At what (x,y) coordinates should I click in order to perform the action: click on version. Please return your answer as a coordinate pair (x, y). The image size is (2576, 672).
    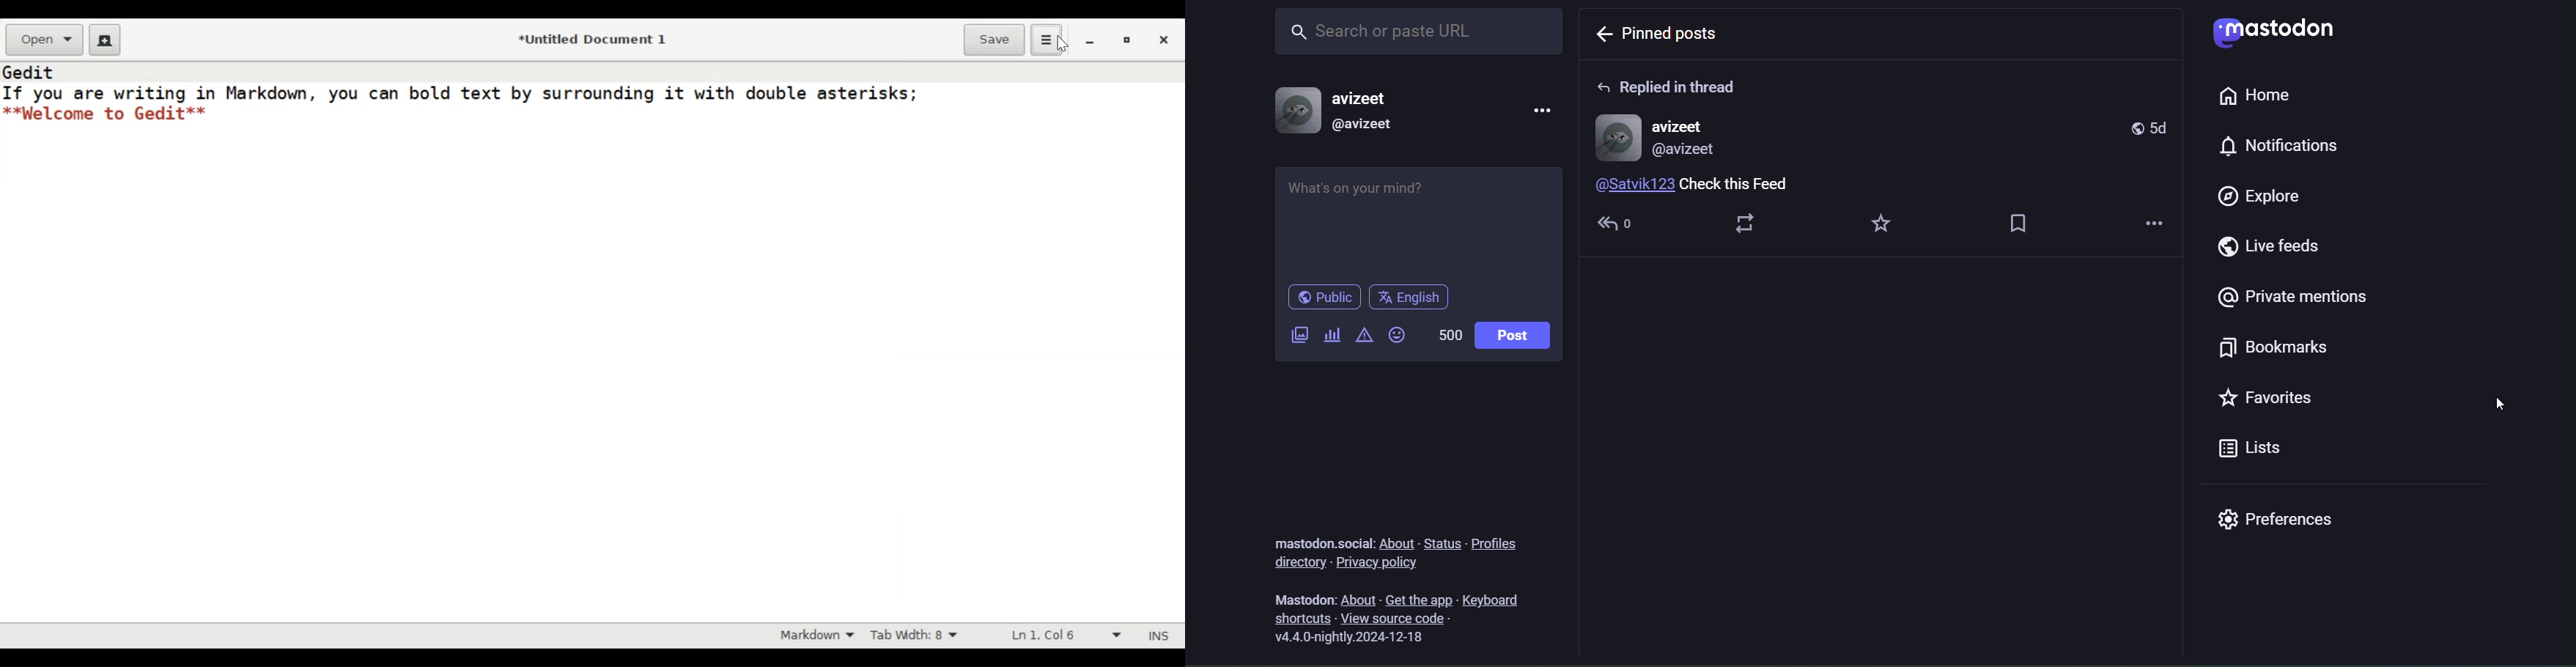
    Looking at the image, I should click on (1363, 639).